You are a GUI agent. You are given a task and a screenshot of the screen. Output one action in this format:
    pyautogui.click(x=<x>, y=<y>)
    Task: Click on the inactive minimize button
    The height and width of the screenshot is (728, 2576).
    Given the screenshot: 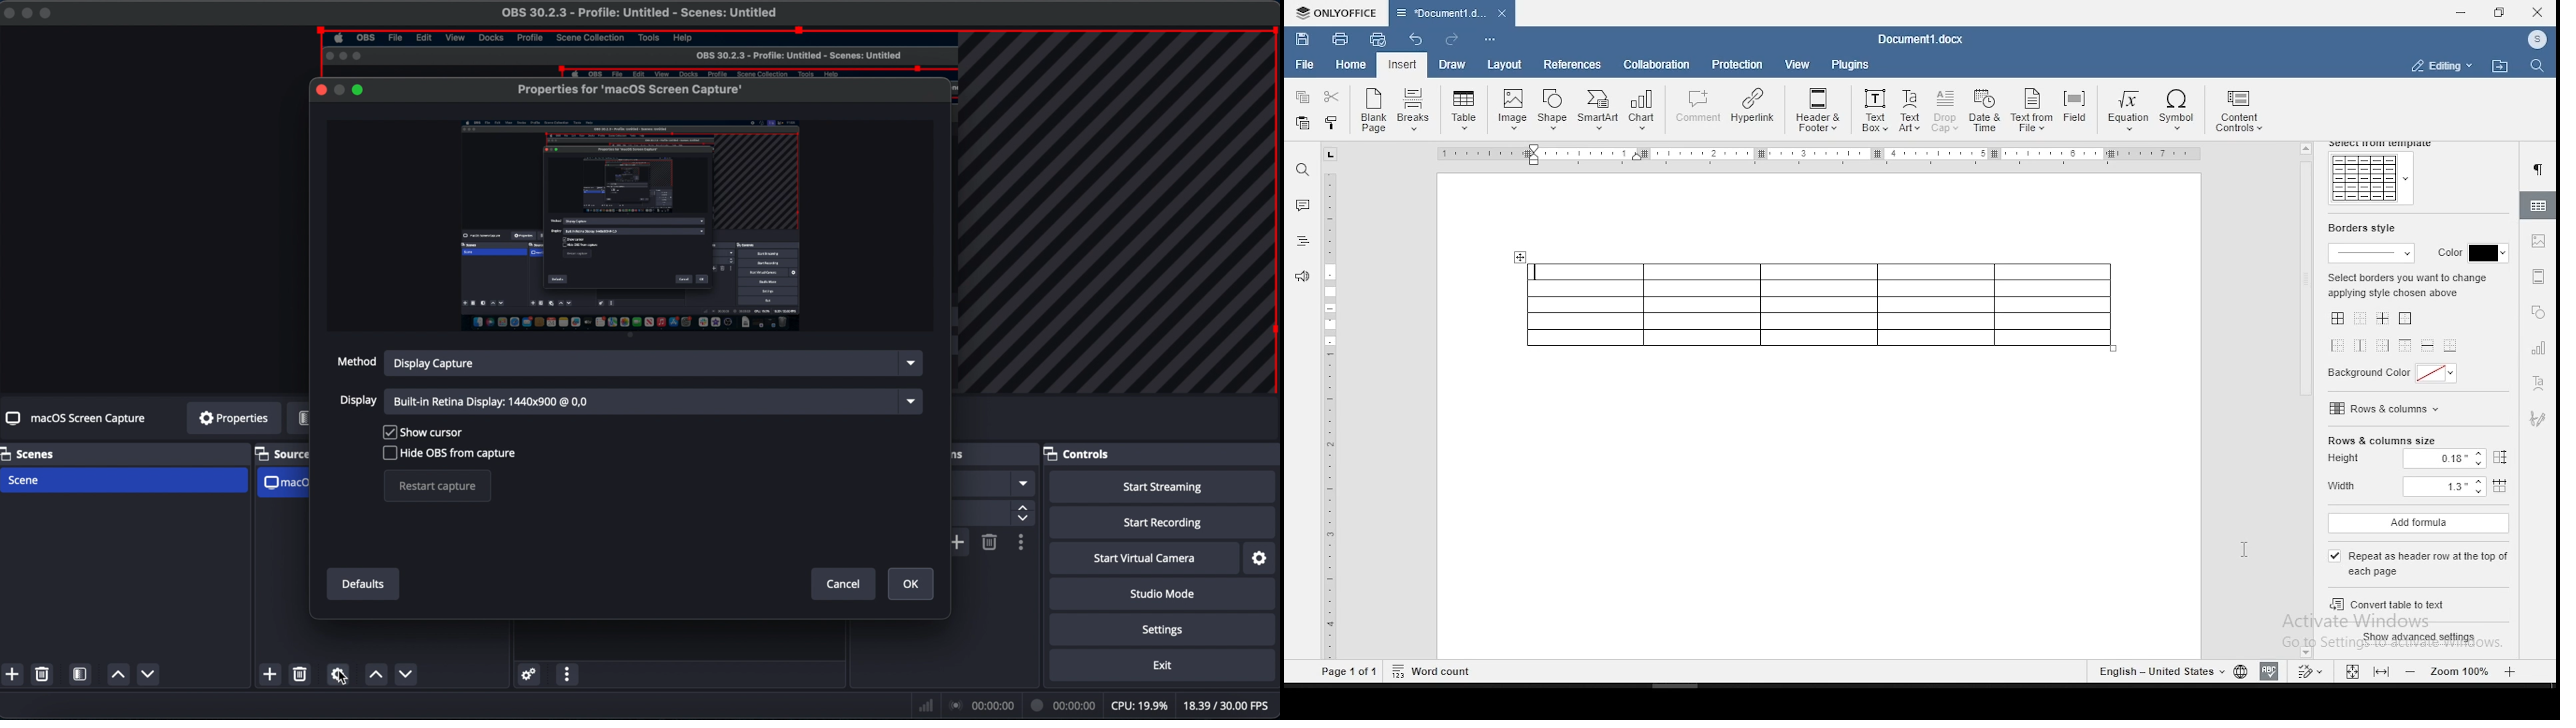 What is the action you would take?
    pyautogui.click(x=339, y=90)
    